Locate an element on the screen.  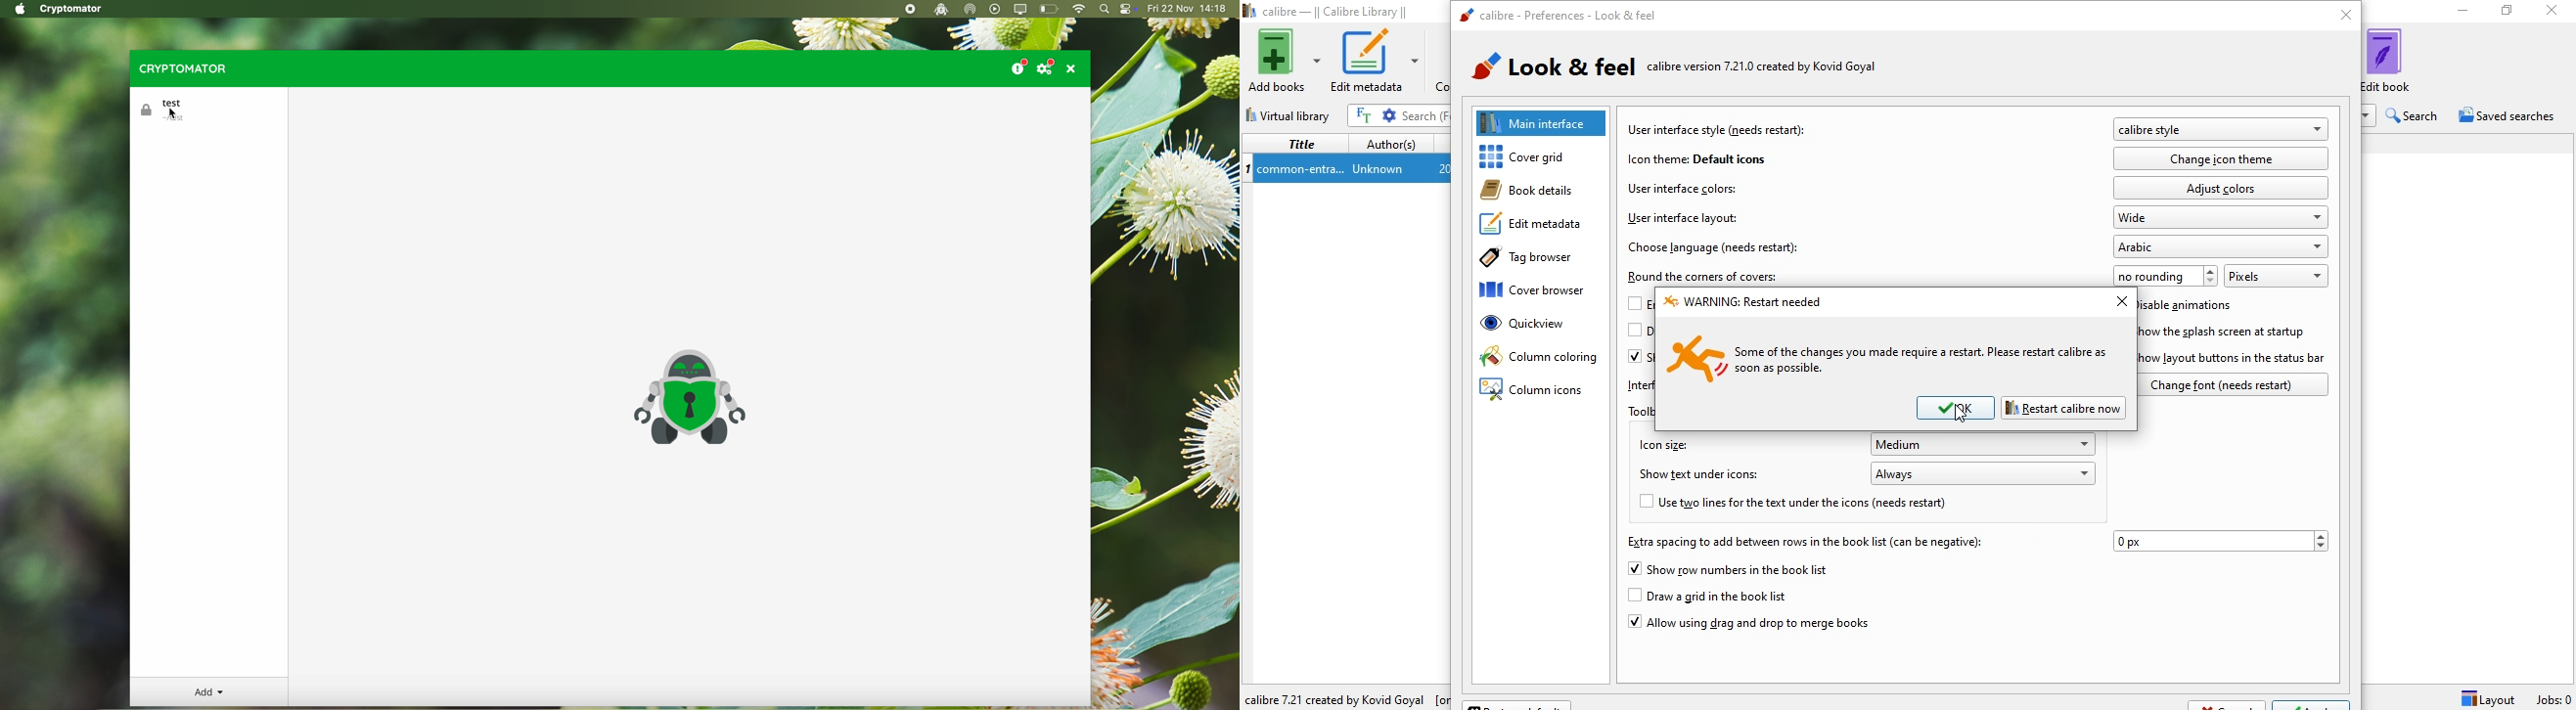
cursor is located at coordinates (1959, 415).